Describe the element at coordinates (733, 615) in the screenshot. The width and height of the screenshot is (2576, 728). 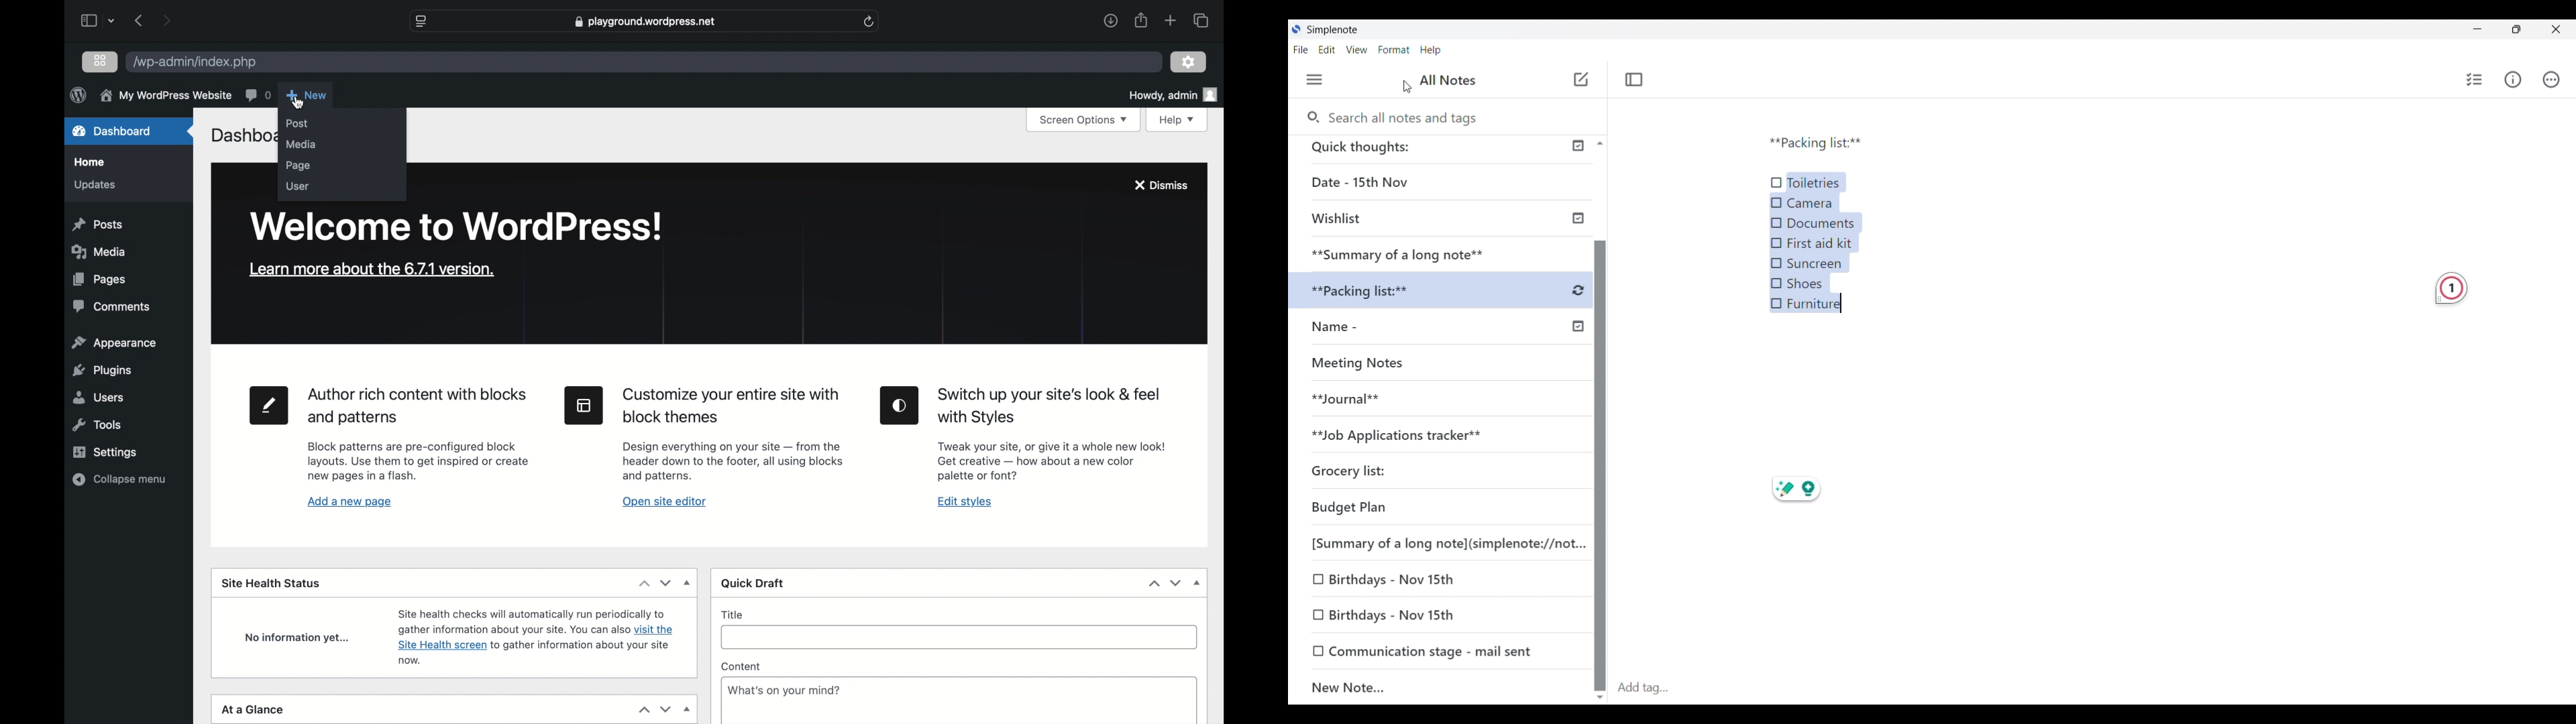
I see `title` at that location.